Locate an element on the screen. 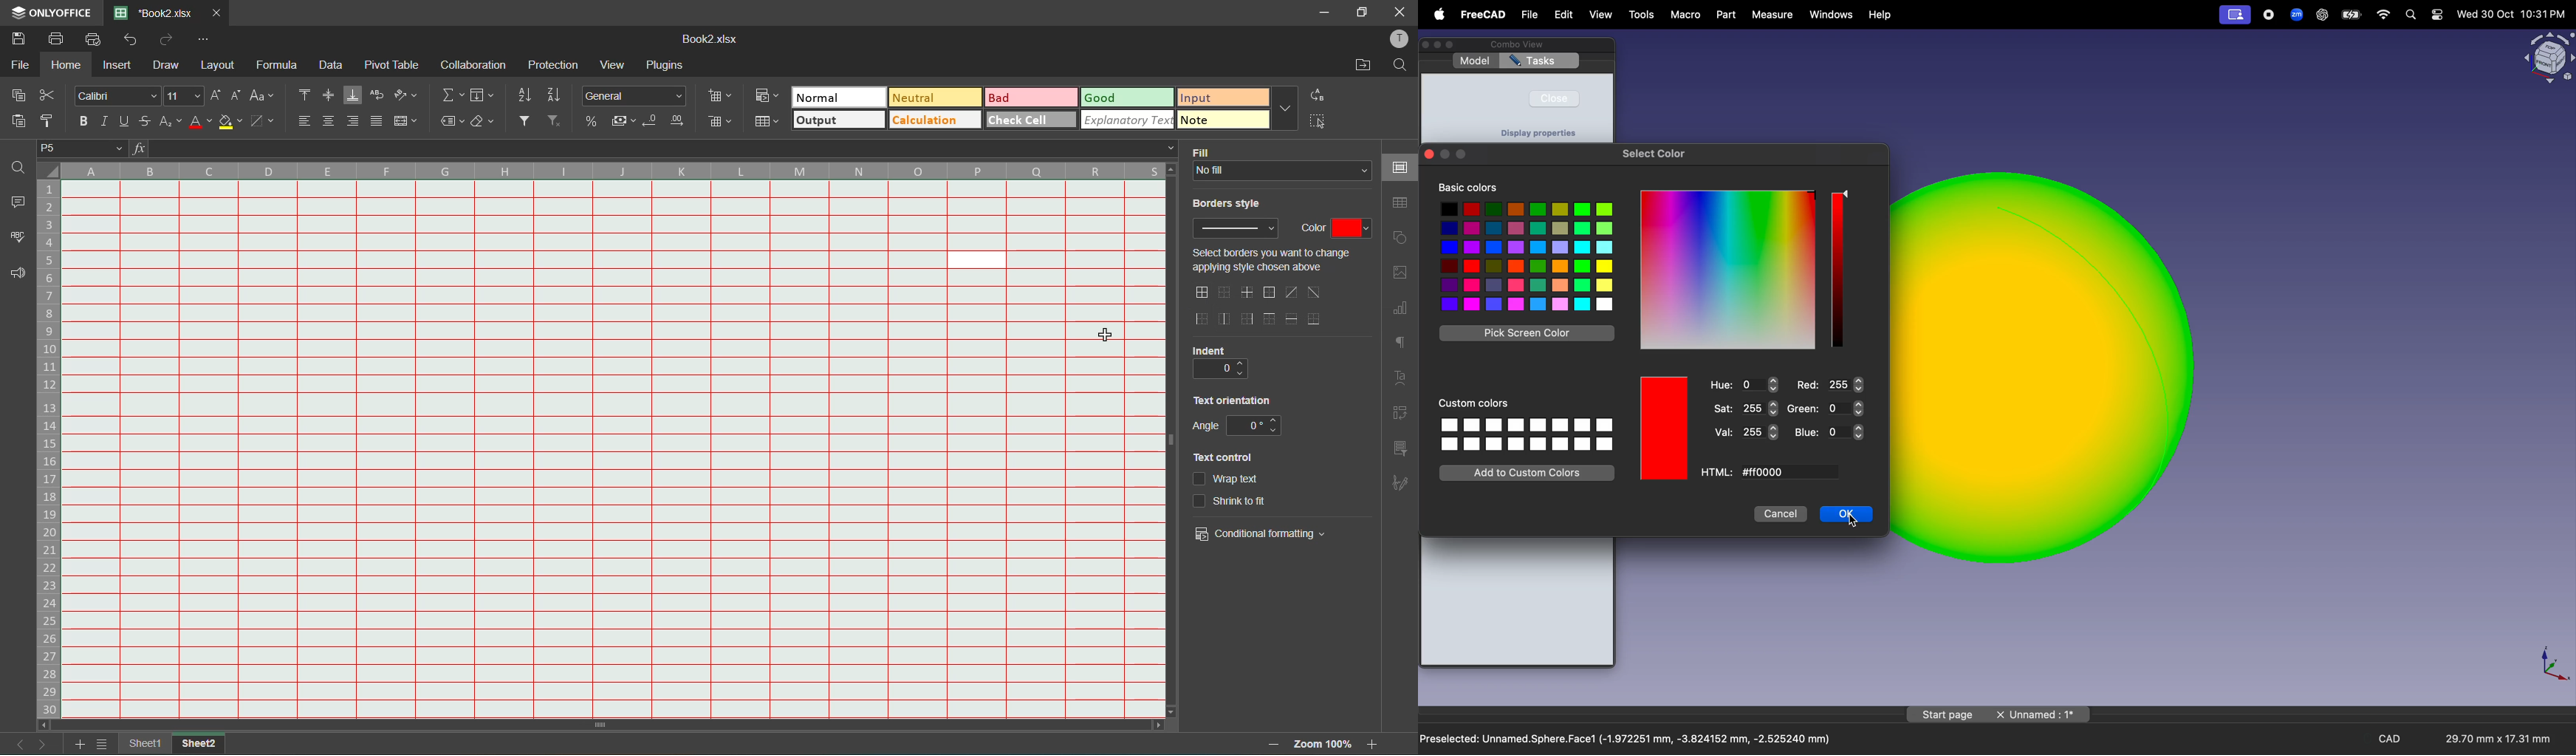 The width and height of the screenshot is (2576, 756). font size is located at coordinates (185, 95).